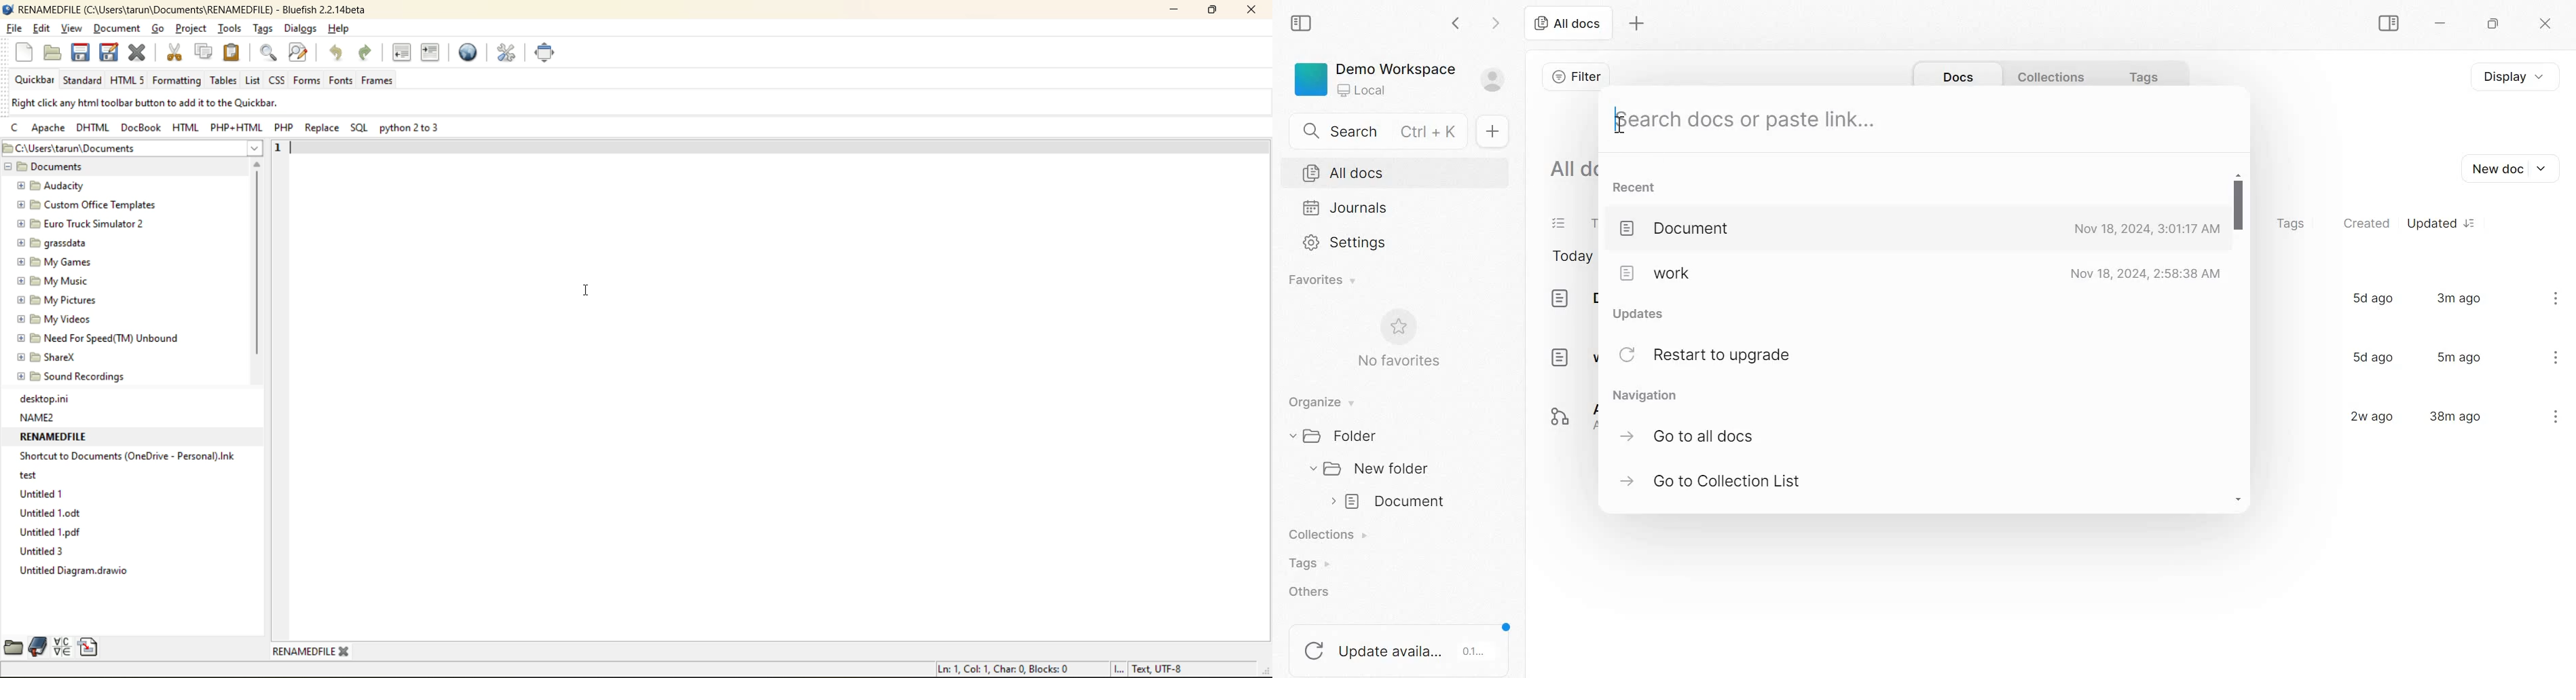  I want to click on task list, so click(1560, 224).